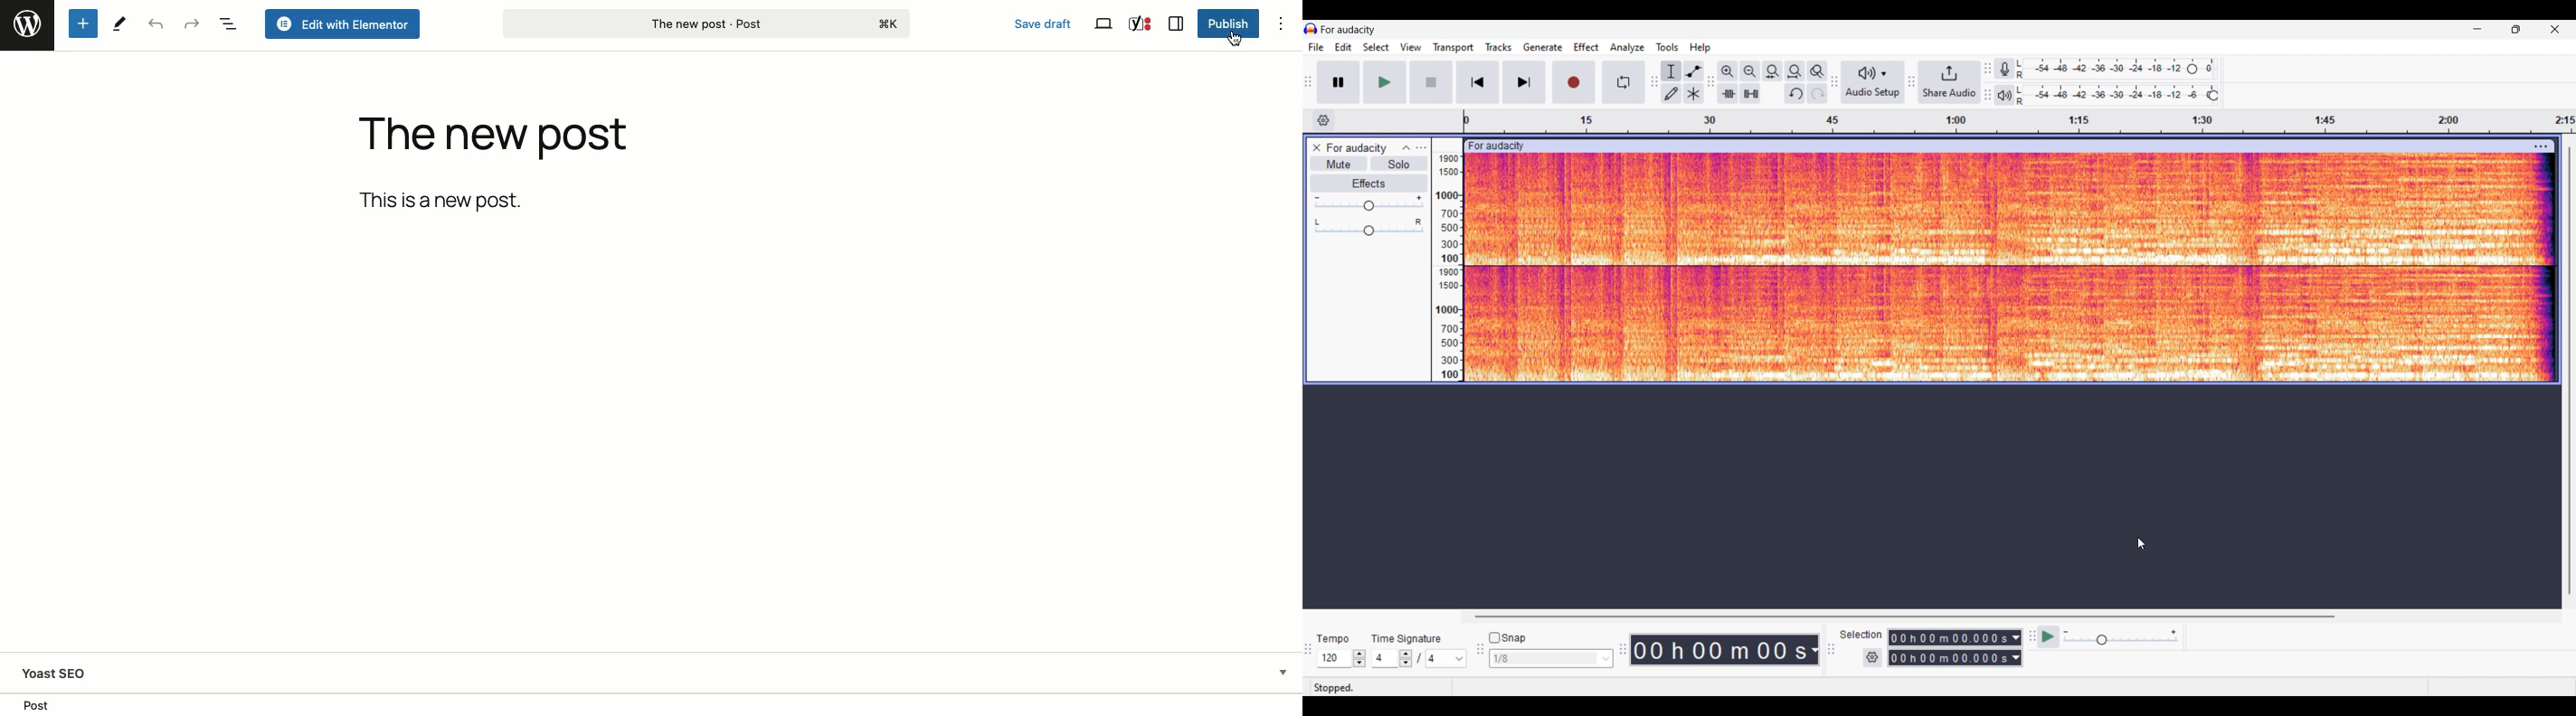  Describe the element at coordinates (1817, 72) in the screenshot. I see `Zoom toggle` at that location.